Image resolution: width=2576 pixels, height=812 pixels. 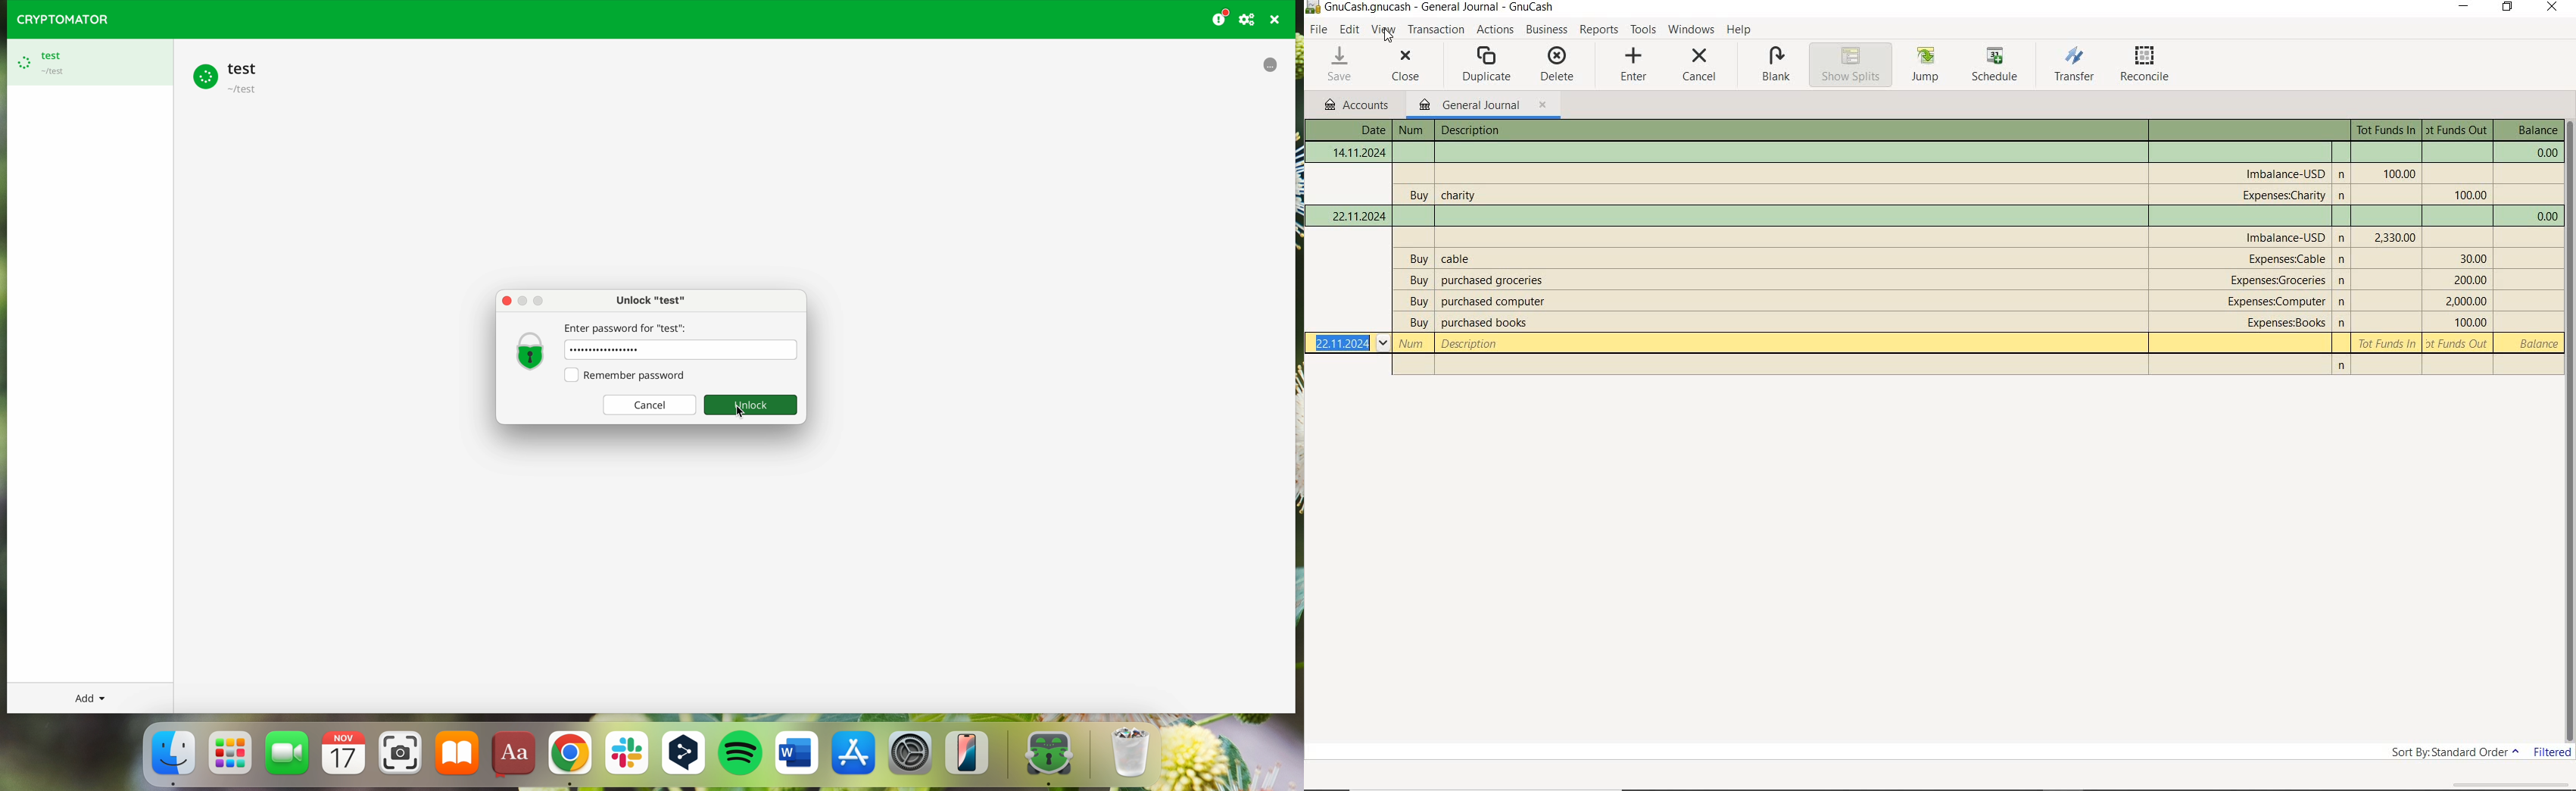 I want to click on trash, so click(x=1128, y=756).